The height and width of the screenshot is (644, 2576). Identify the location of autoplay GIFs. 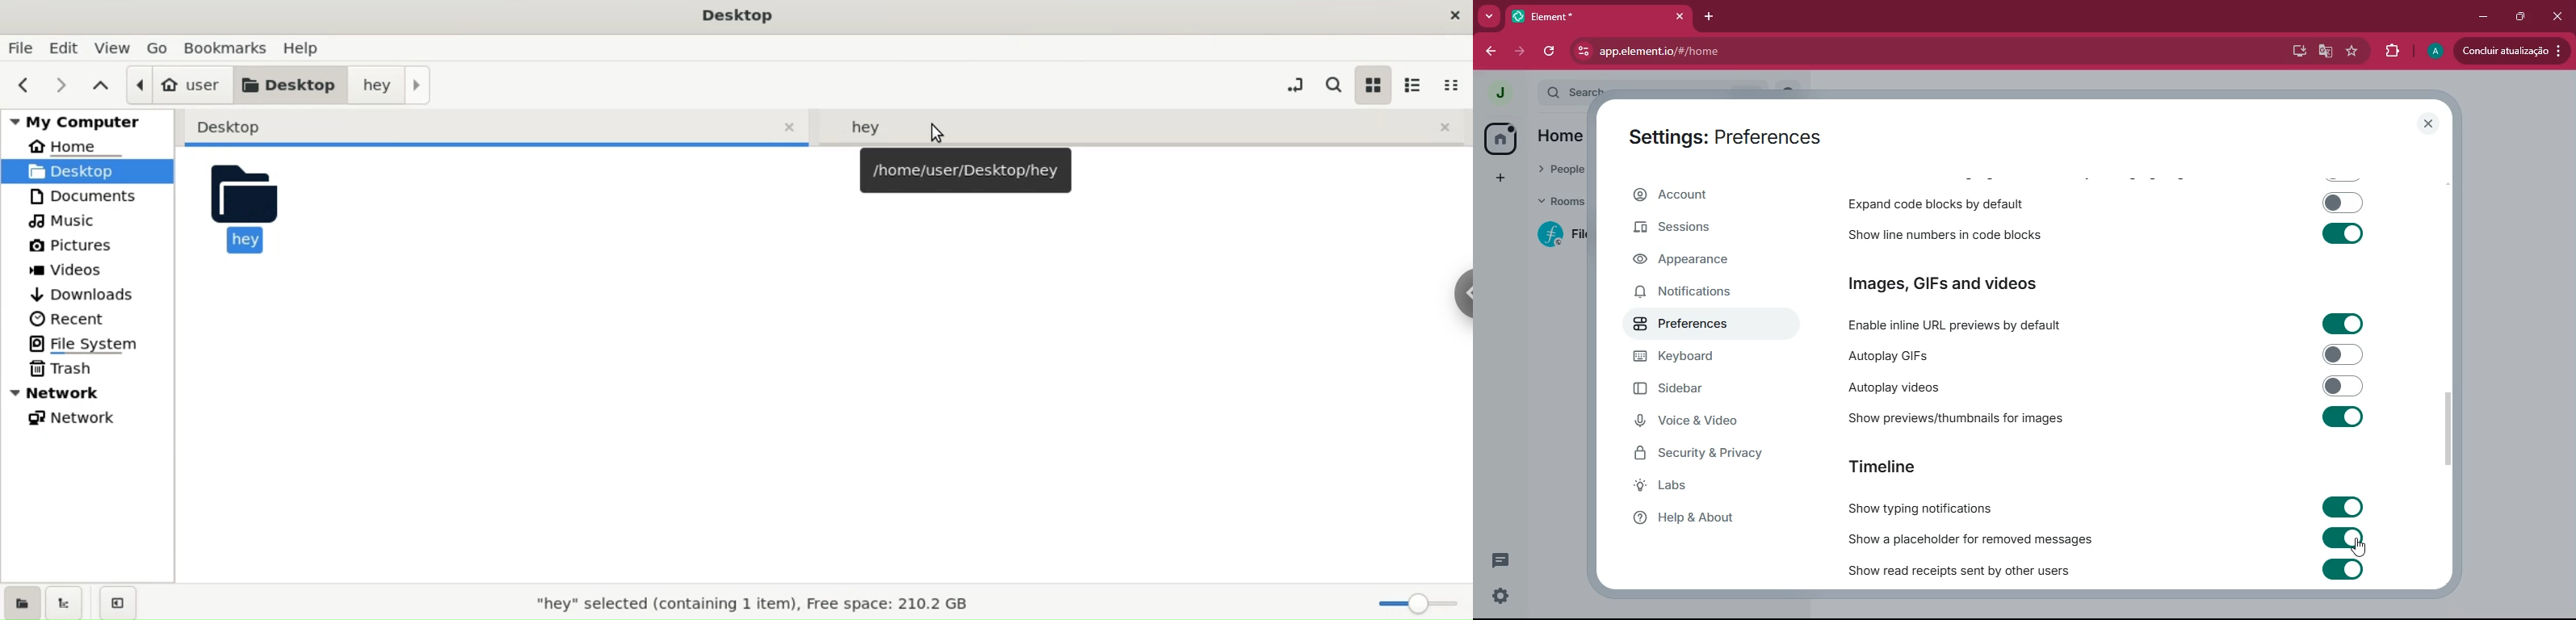
(1975, 357).